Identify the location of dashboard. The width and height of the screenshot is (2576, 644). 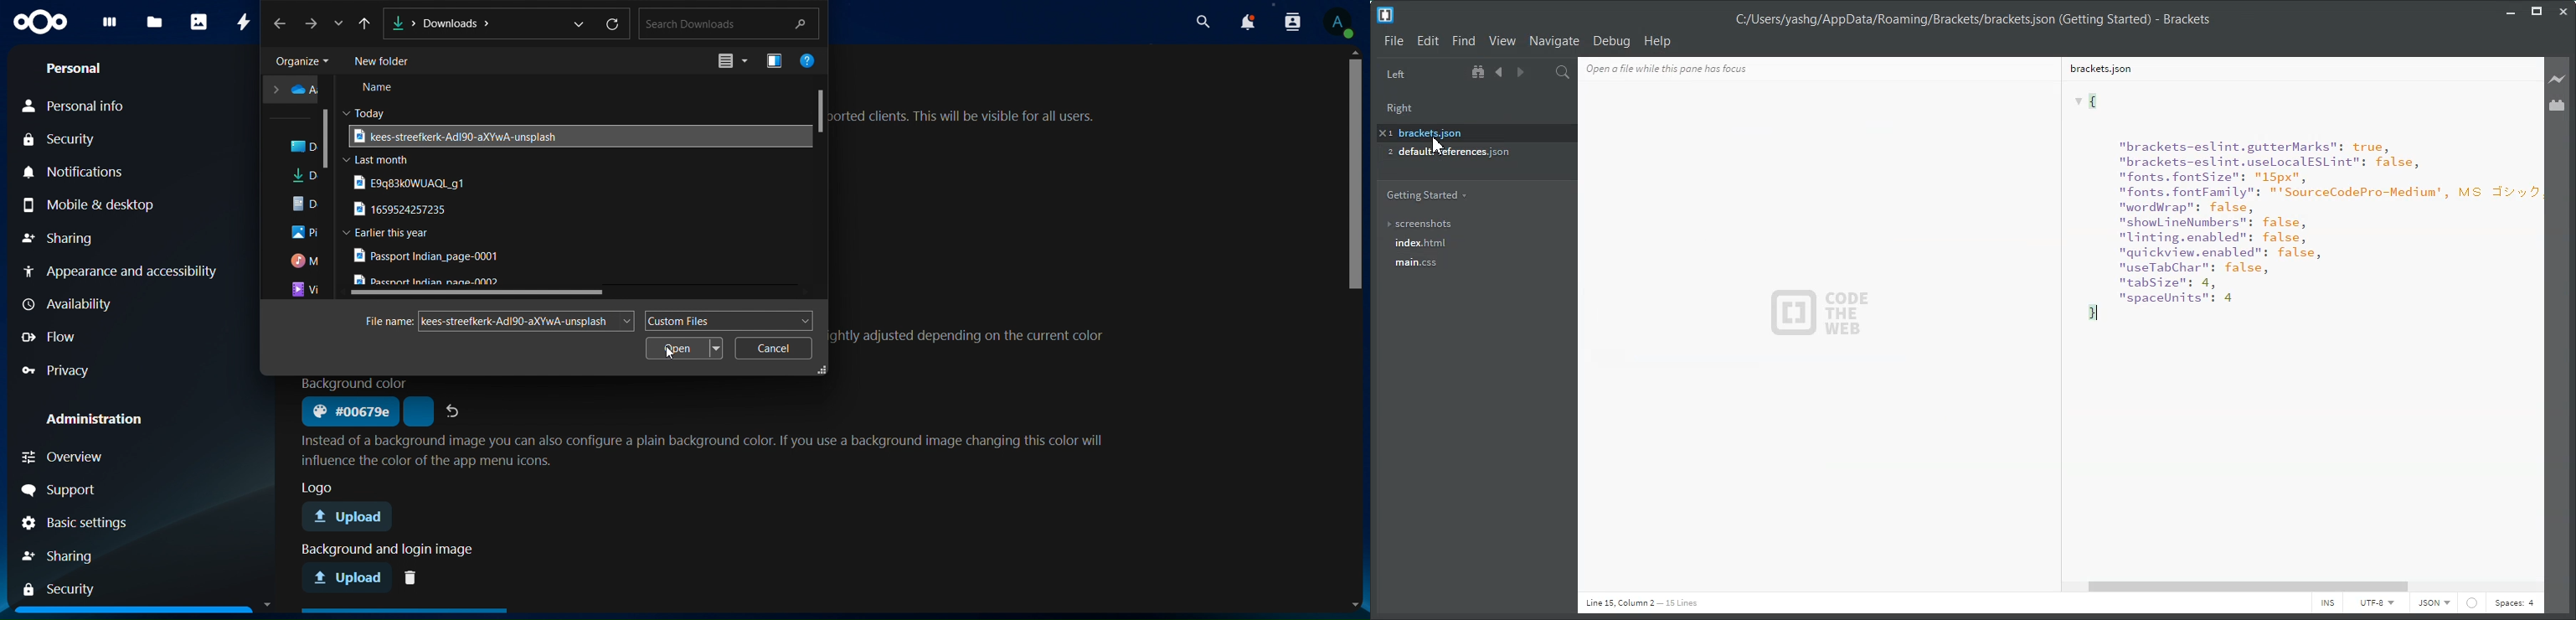
(110, 26).